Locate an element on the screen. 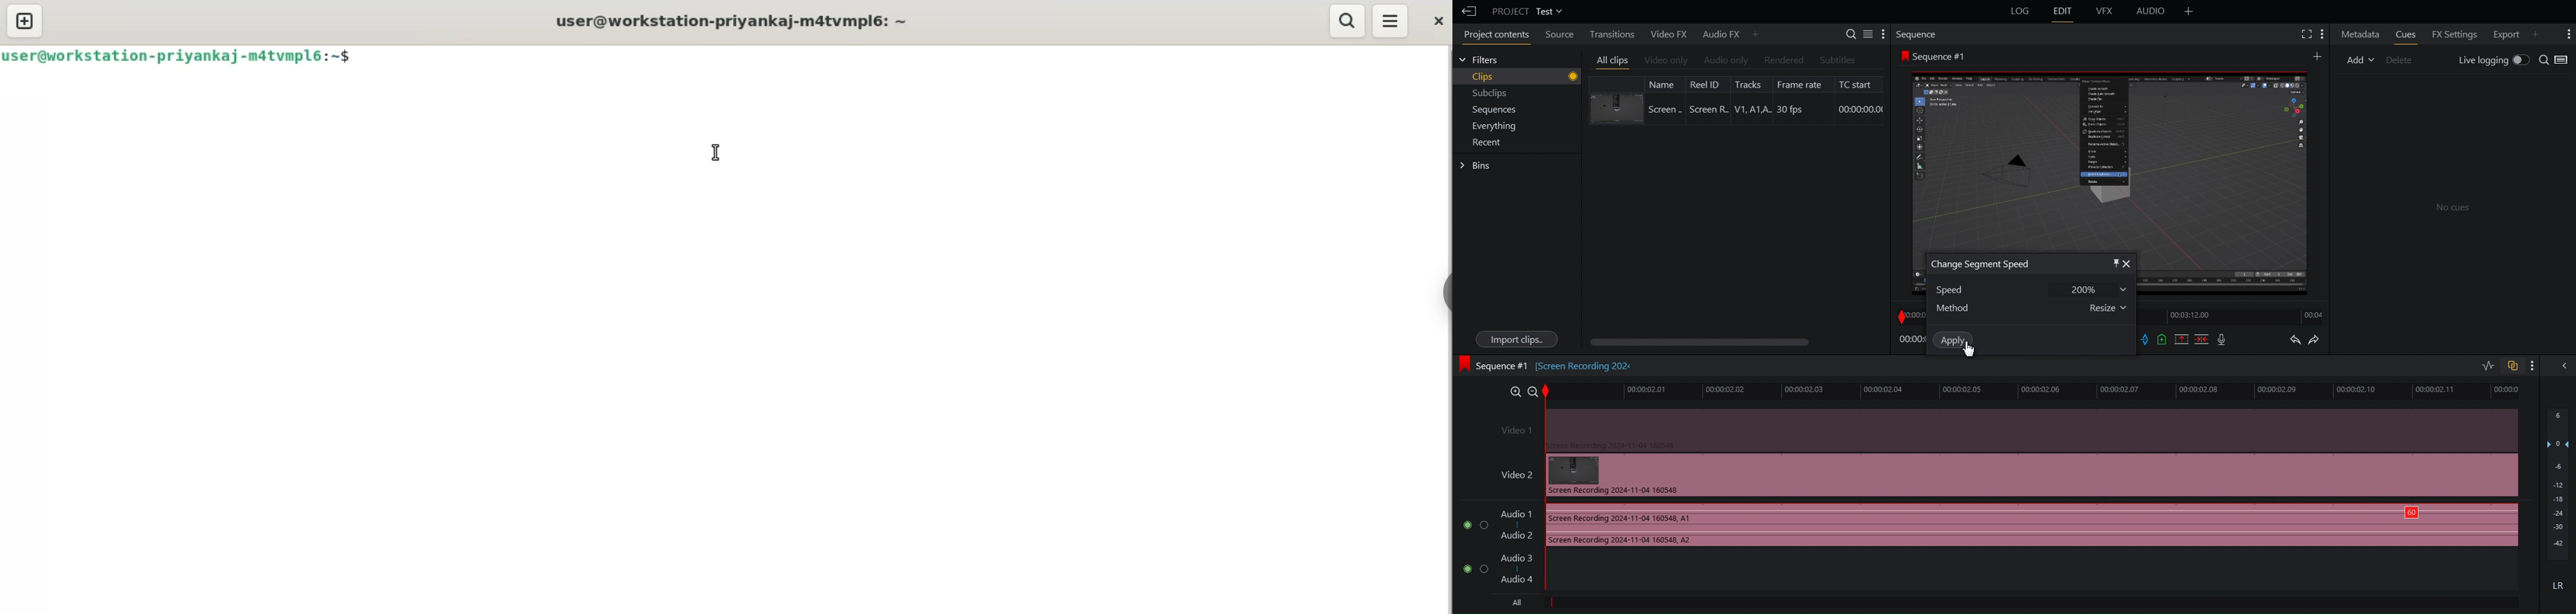 The width and height of the screenshot is (2576, 616). Search is located at coordinates (2555, 60).